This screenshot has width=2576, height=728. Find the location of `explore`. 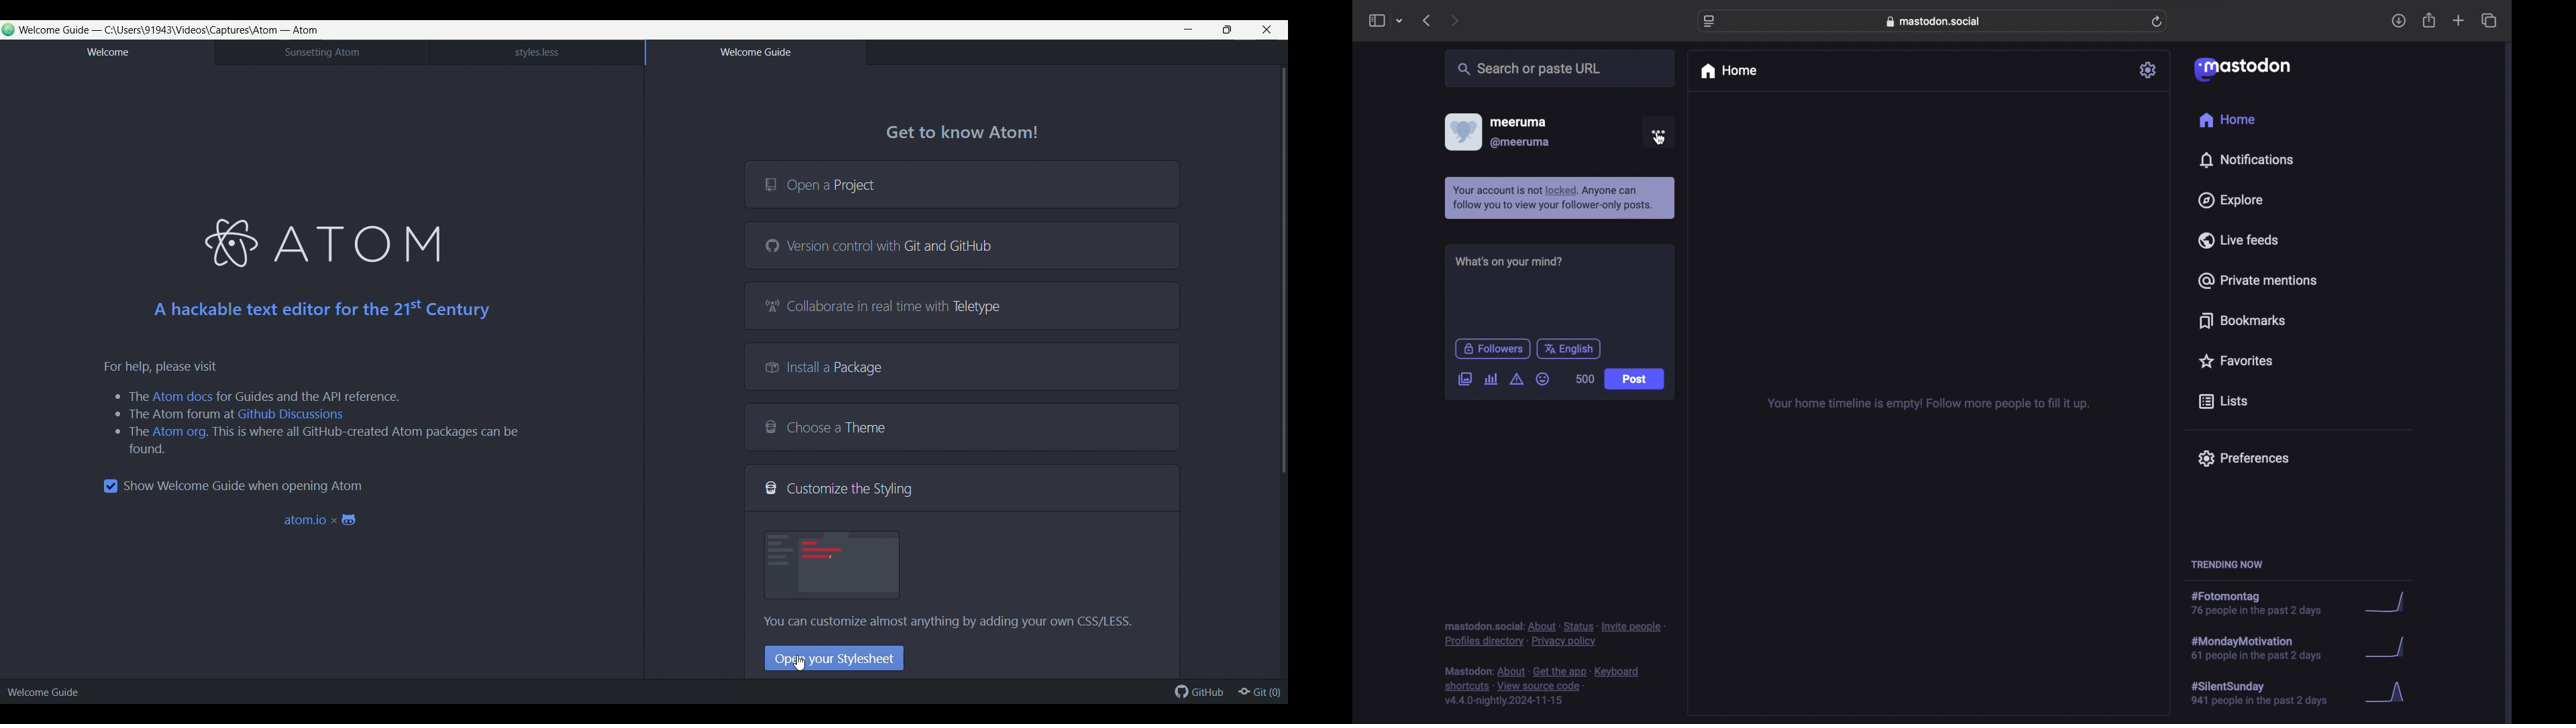

explore is located at coordinates (2233, 200).